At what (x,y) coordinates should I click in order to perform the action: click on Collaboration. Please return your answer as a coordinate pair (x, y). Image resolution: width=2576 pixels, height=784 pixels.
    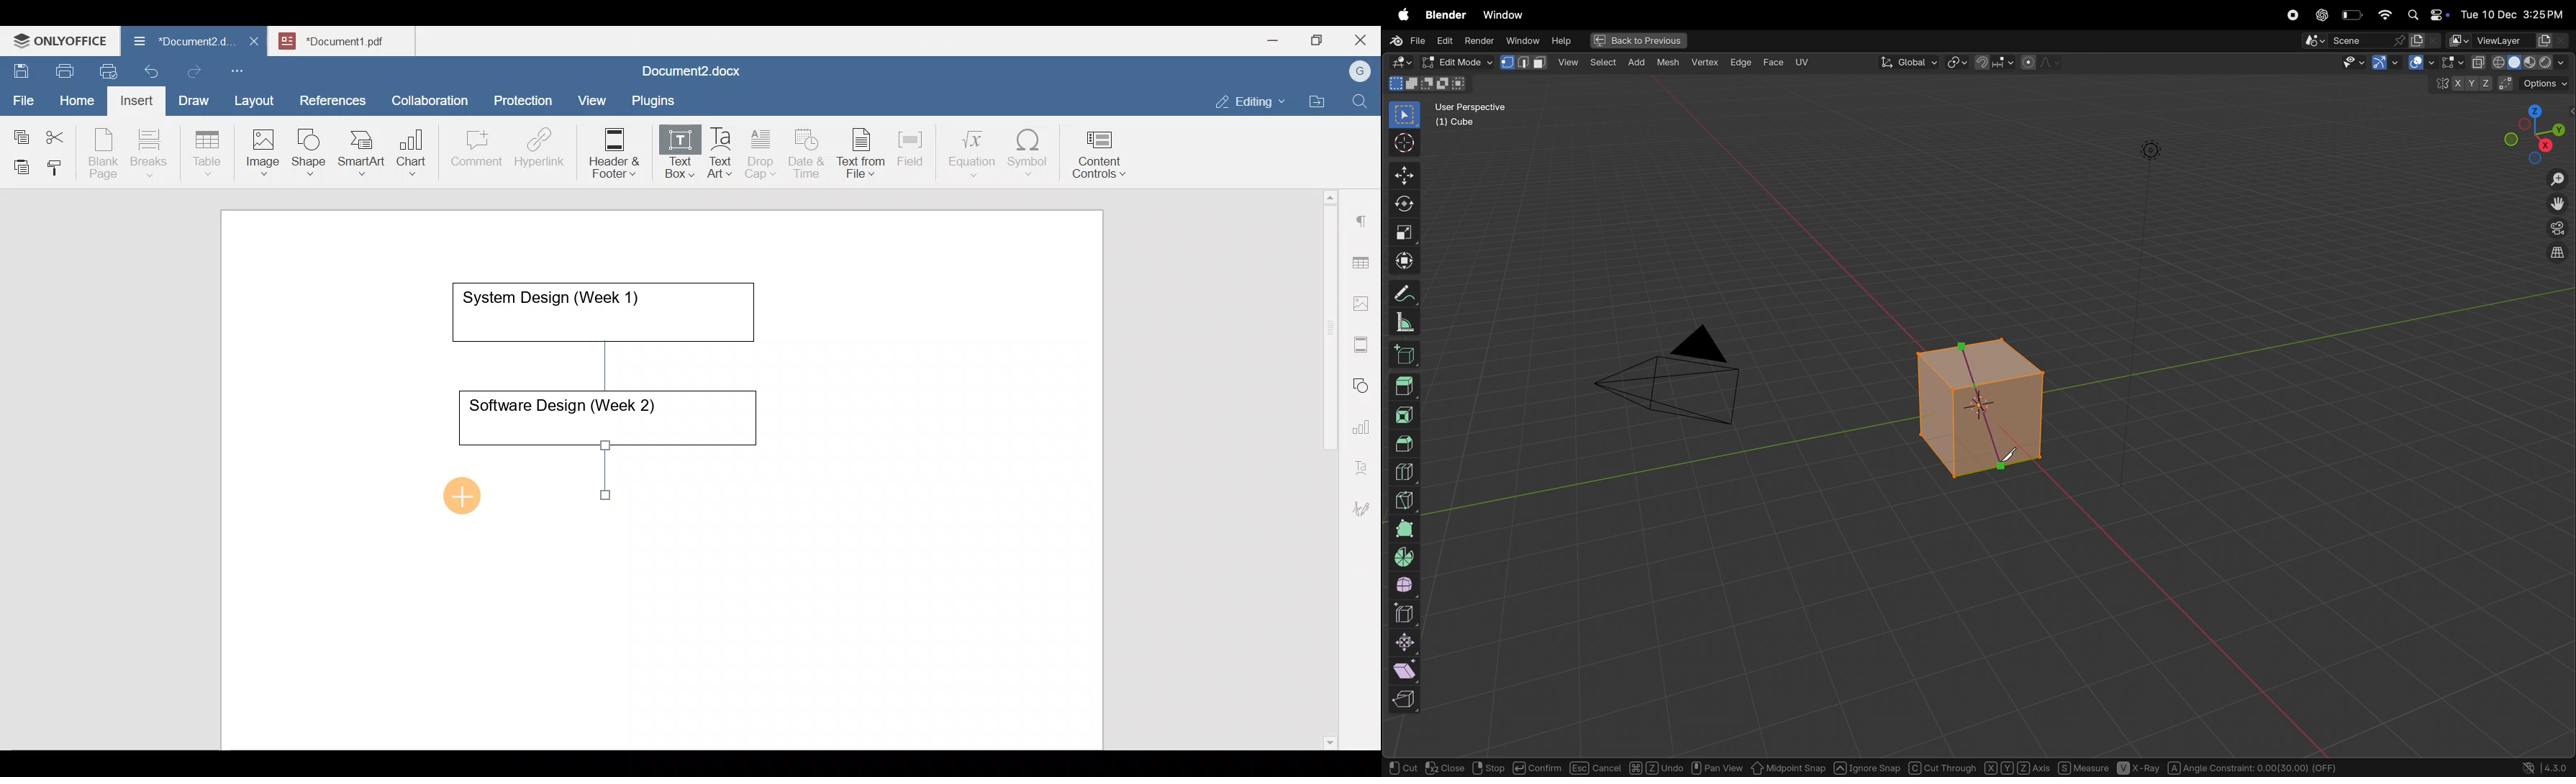
    Looking at the image, I should click on (427, 93).